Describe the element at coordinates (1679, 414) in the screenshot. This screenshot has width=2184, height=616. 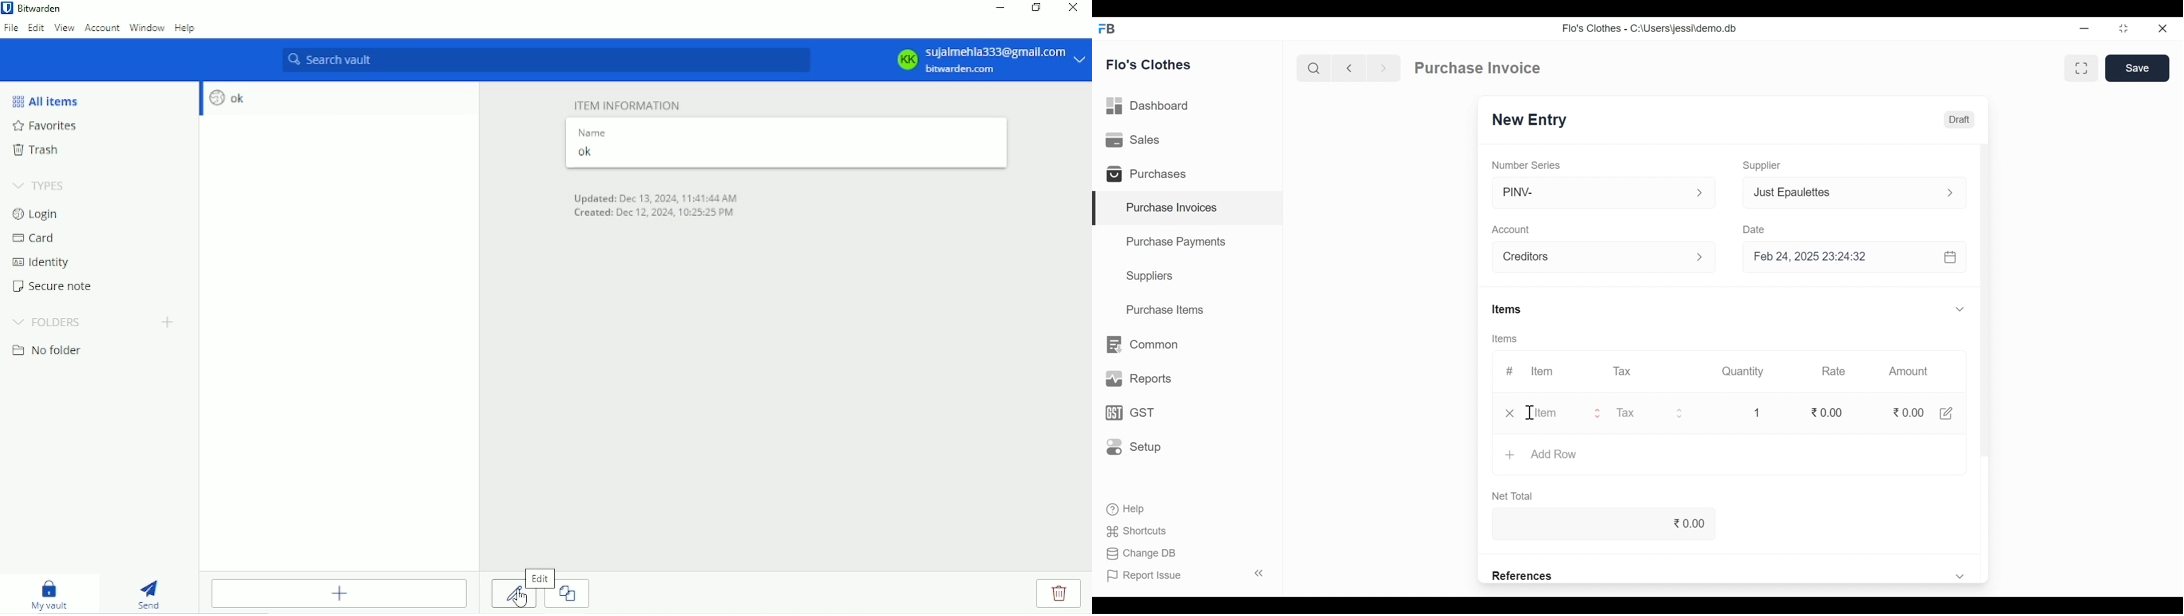
I see `Expand` at that location.